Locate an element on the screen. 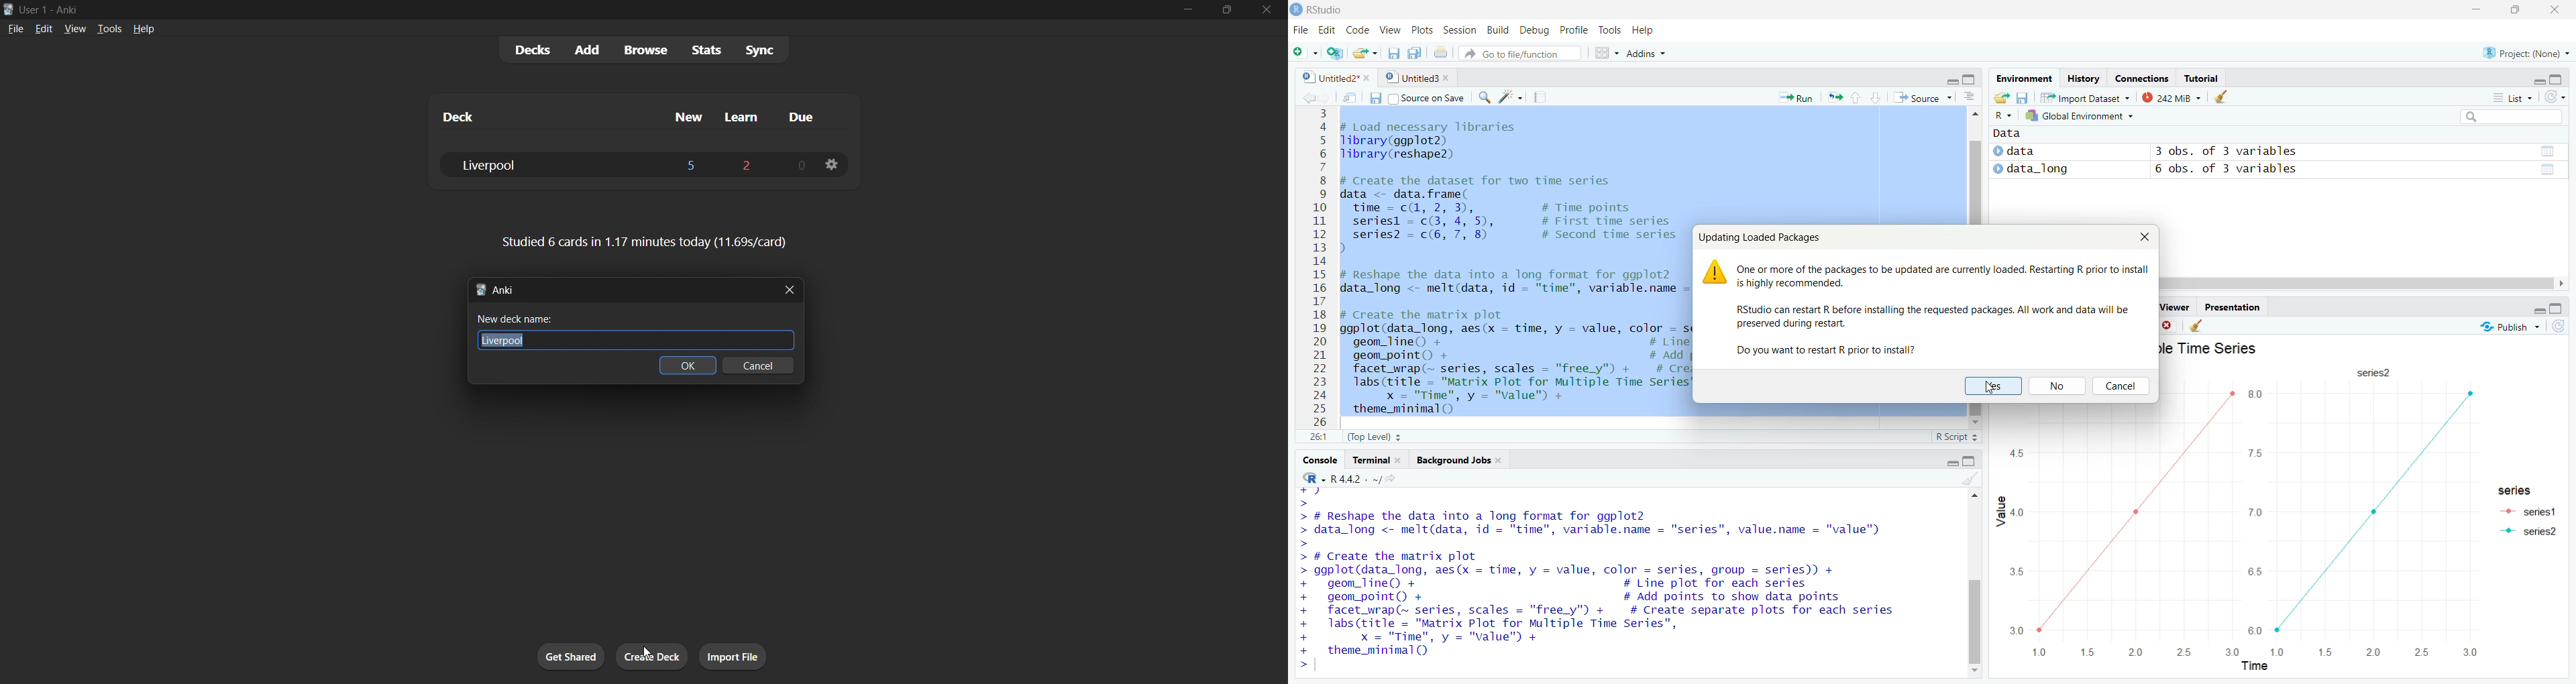 The image size is (2576, 700). new deck name is located at coordinates (629, 319).